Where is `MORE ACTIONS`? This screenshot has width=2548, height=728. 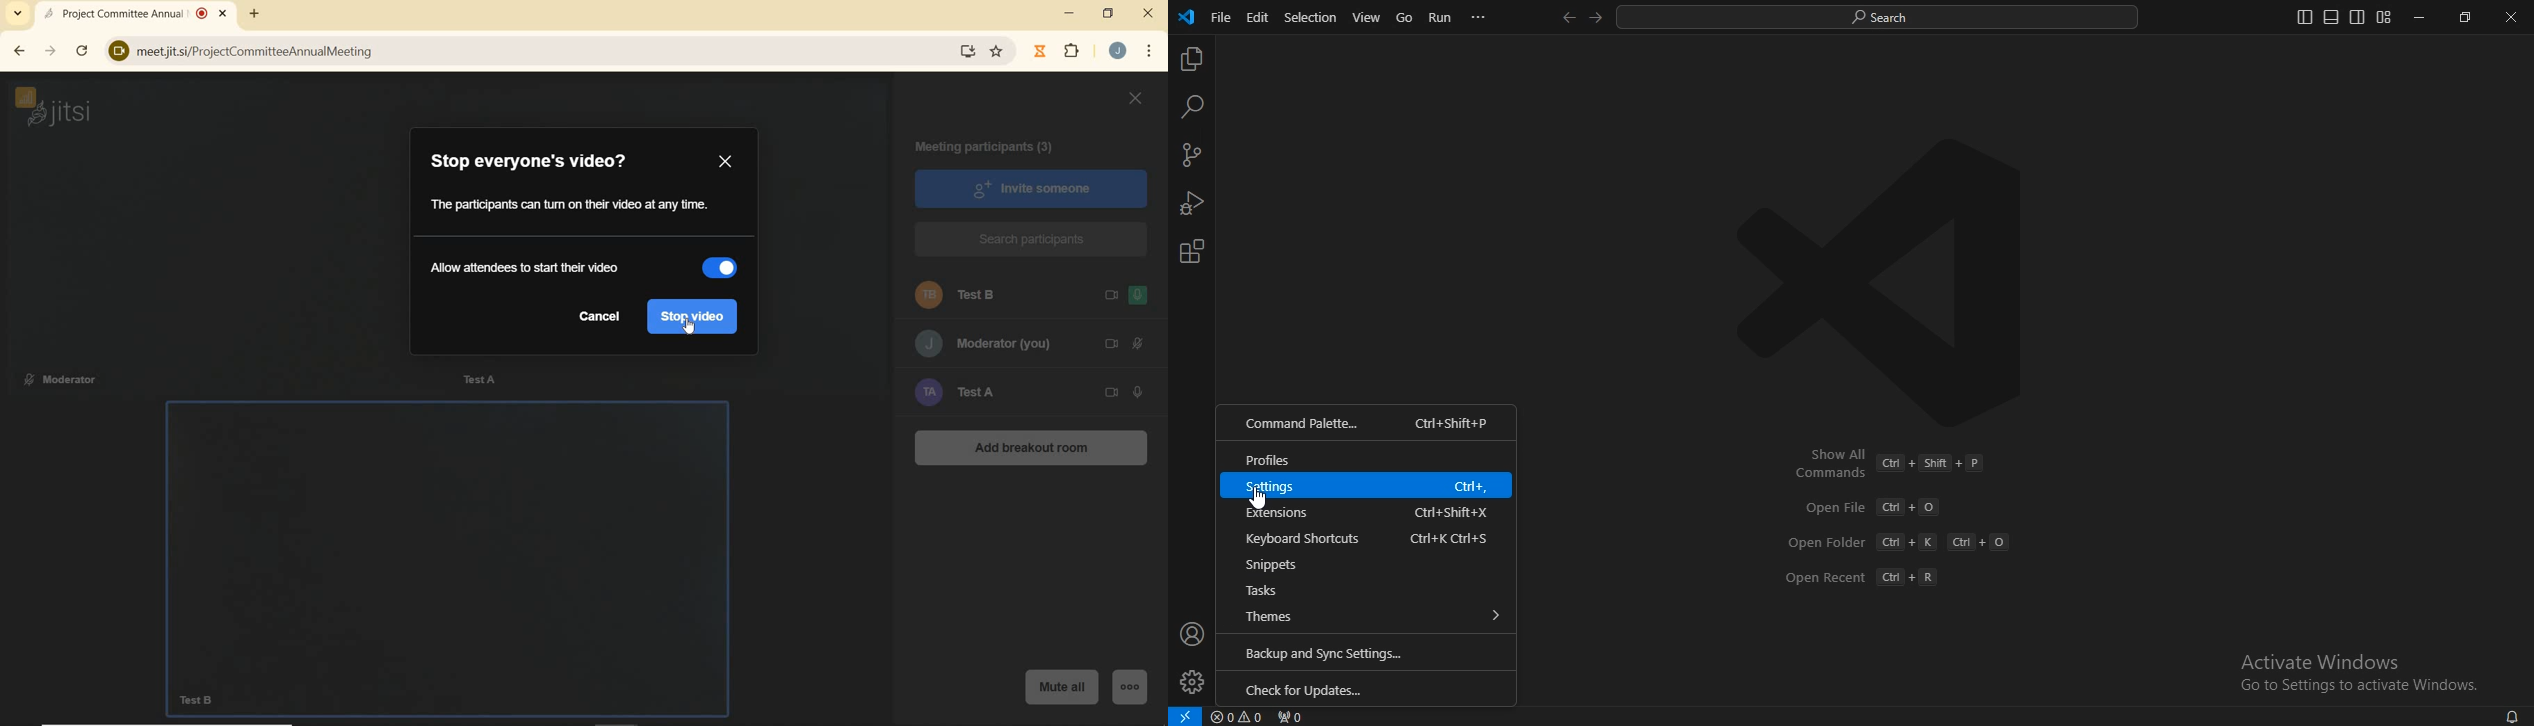 MORE ACTIONS is located at coordinates (1129, 688).